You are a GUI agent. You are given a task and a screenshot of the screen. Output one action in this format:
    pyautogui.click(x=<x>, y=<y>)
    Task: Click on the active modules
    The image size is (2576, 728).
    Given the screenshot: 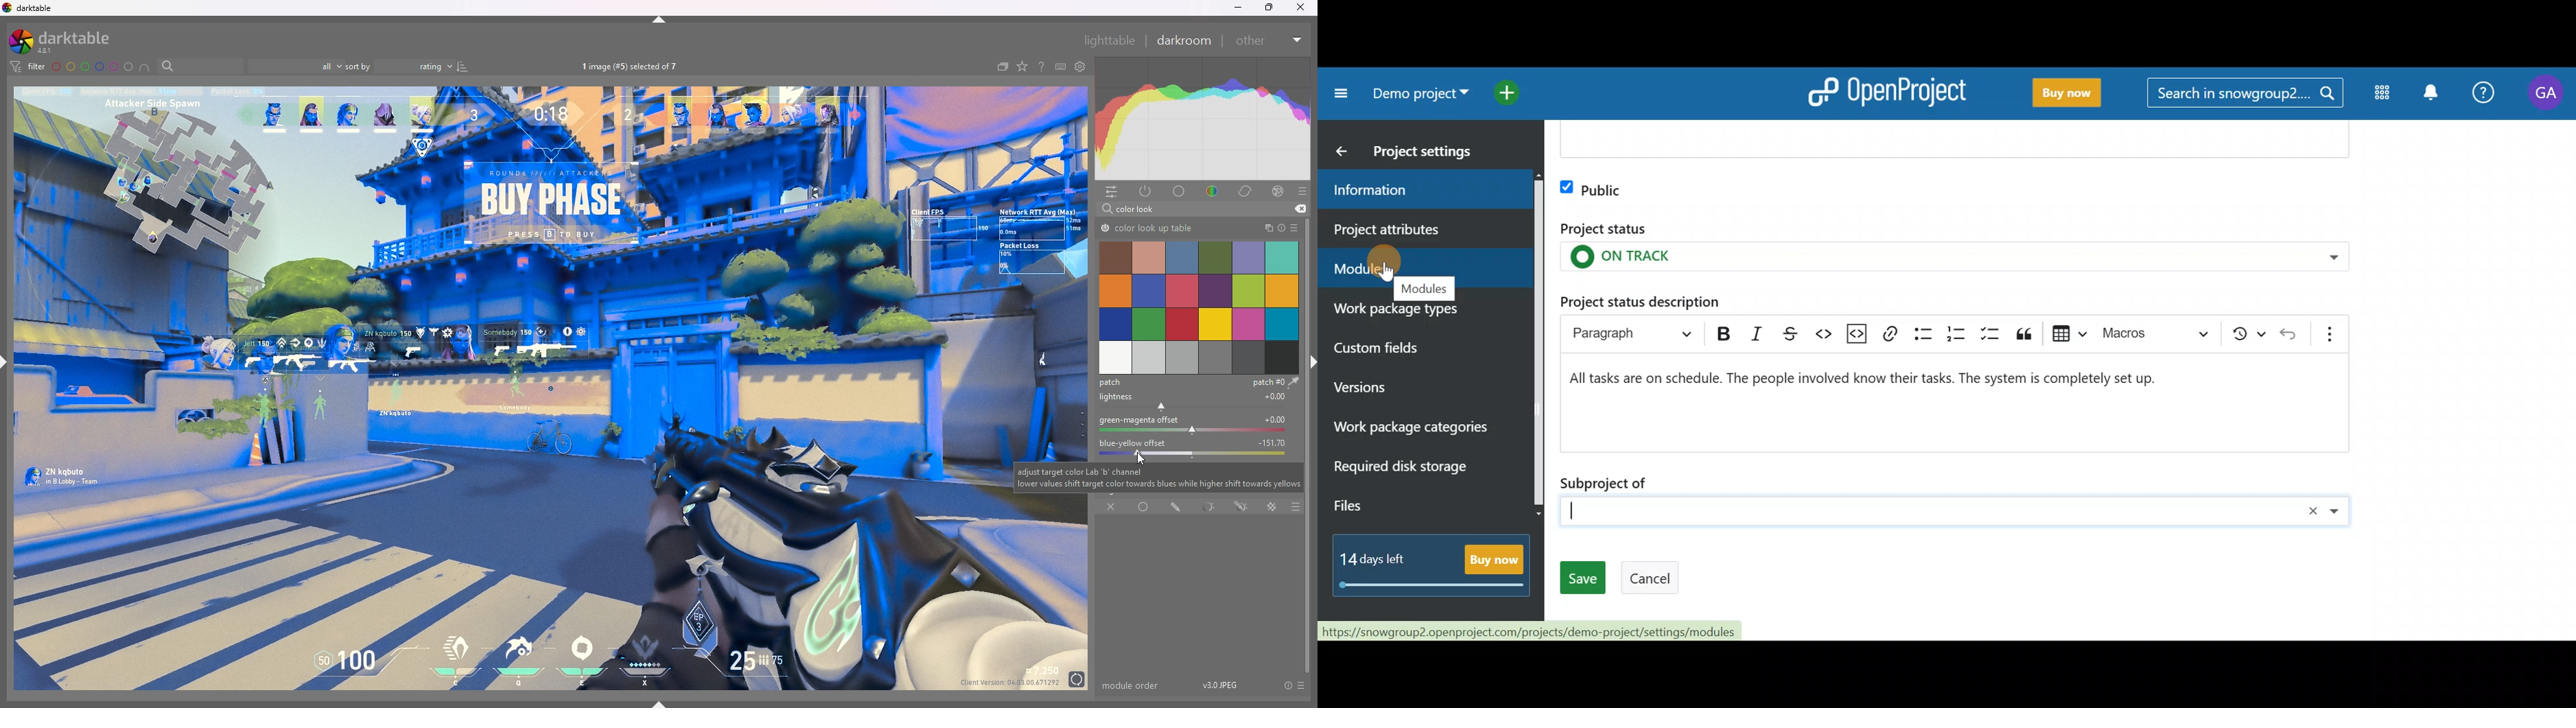 What is the action you would take?
    pyautogui.click(x=1147, y=191)
    